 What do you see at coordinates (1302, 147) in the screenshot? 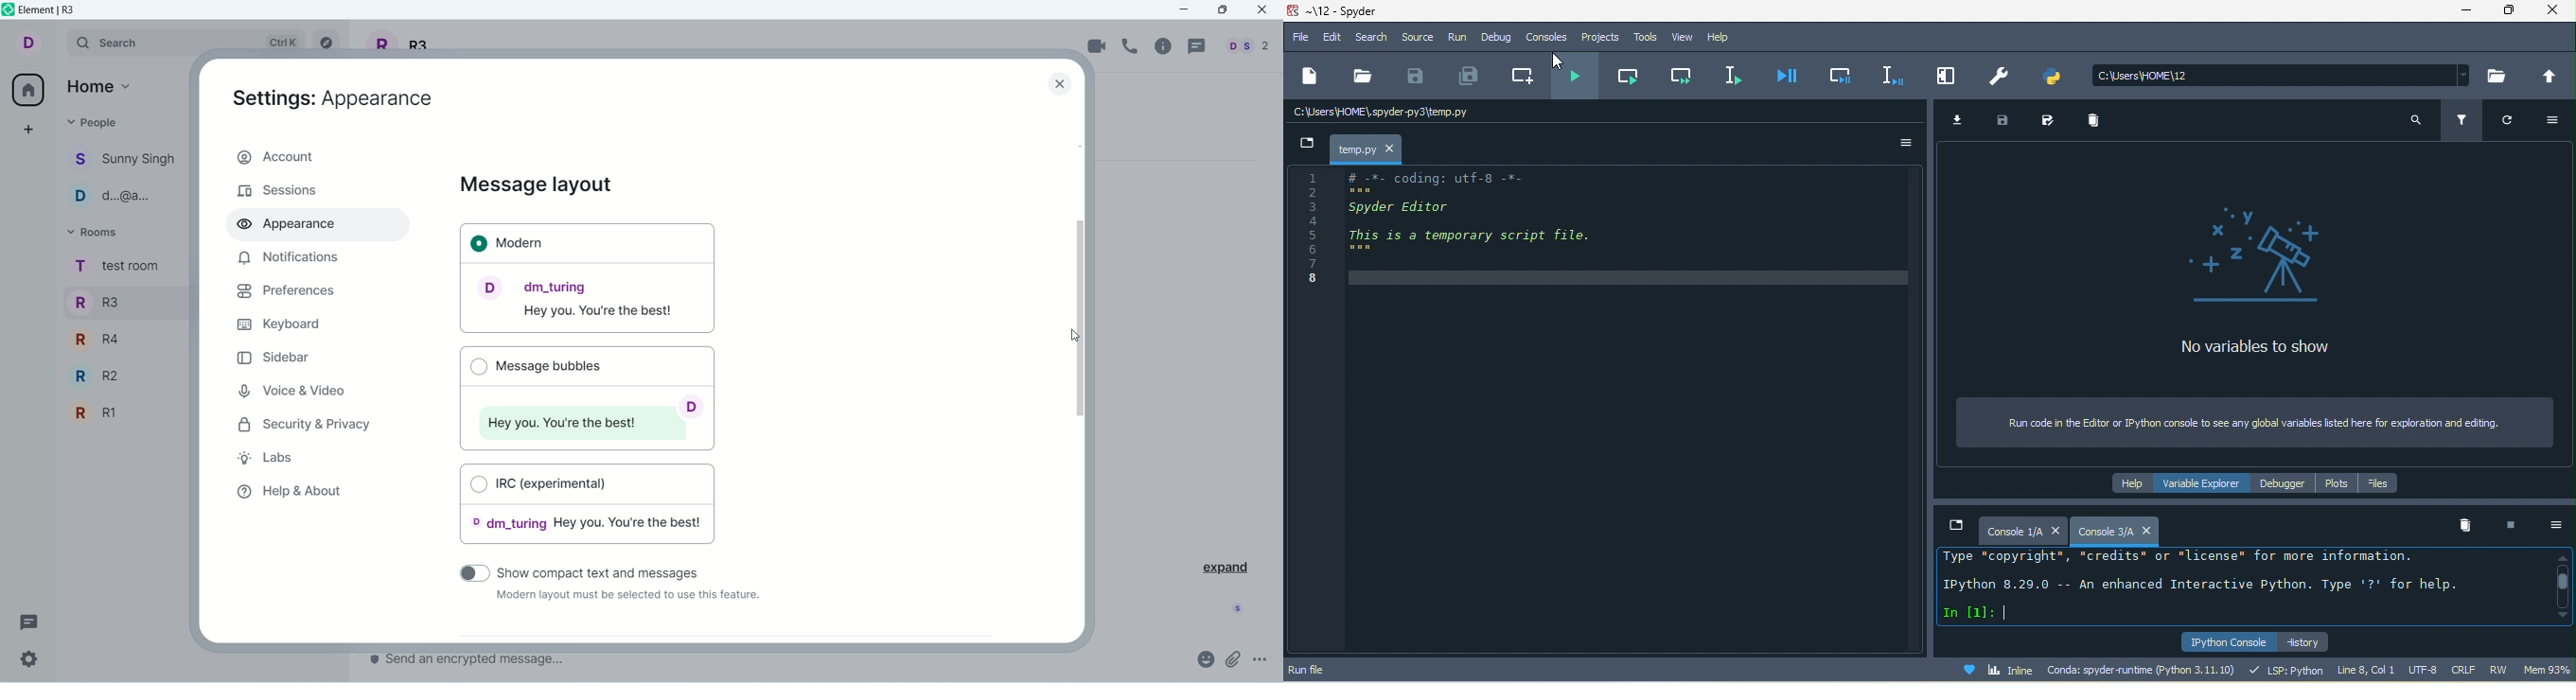
I see `browse tabs` at bounding box center [1302, 147].